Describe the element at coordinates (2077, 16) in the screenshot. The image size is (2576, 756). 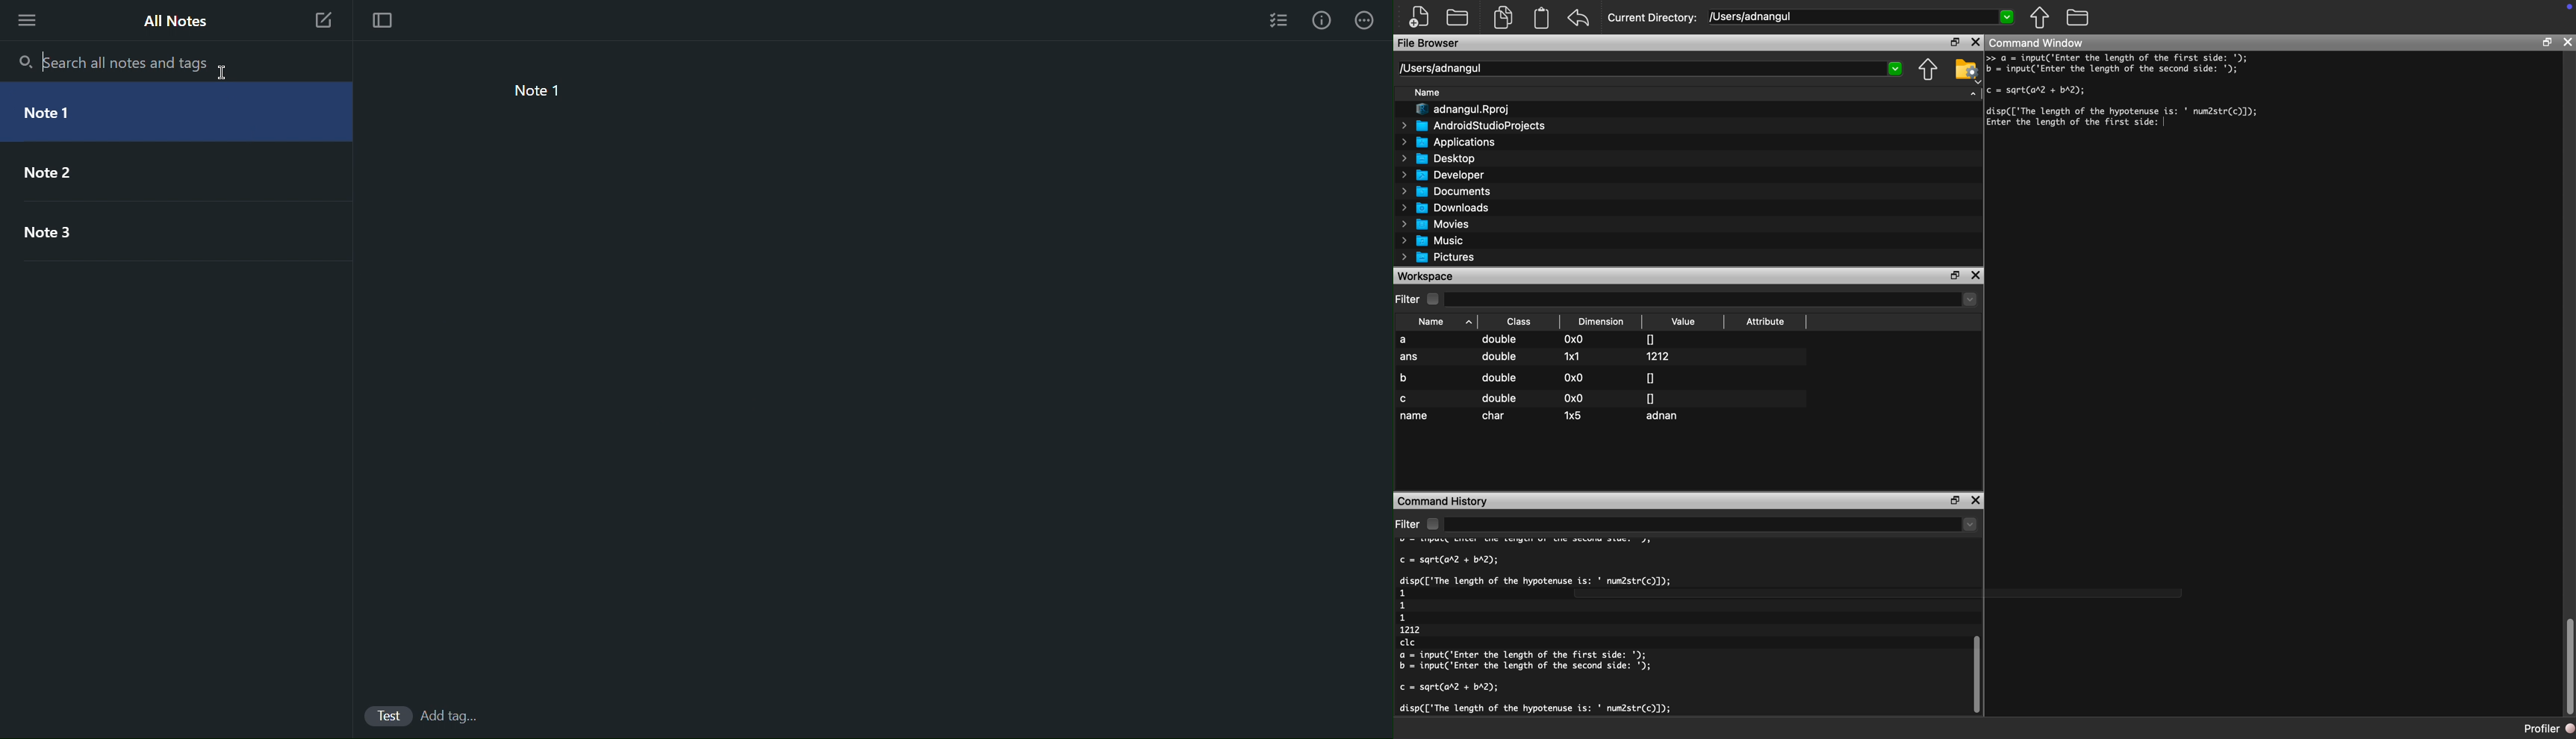
I see `folder` at that location.